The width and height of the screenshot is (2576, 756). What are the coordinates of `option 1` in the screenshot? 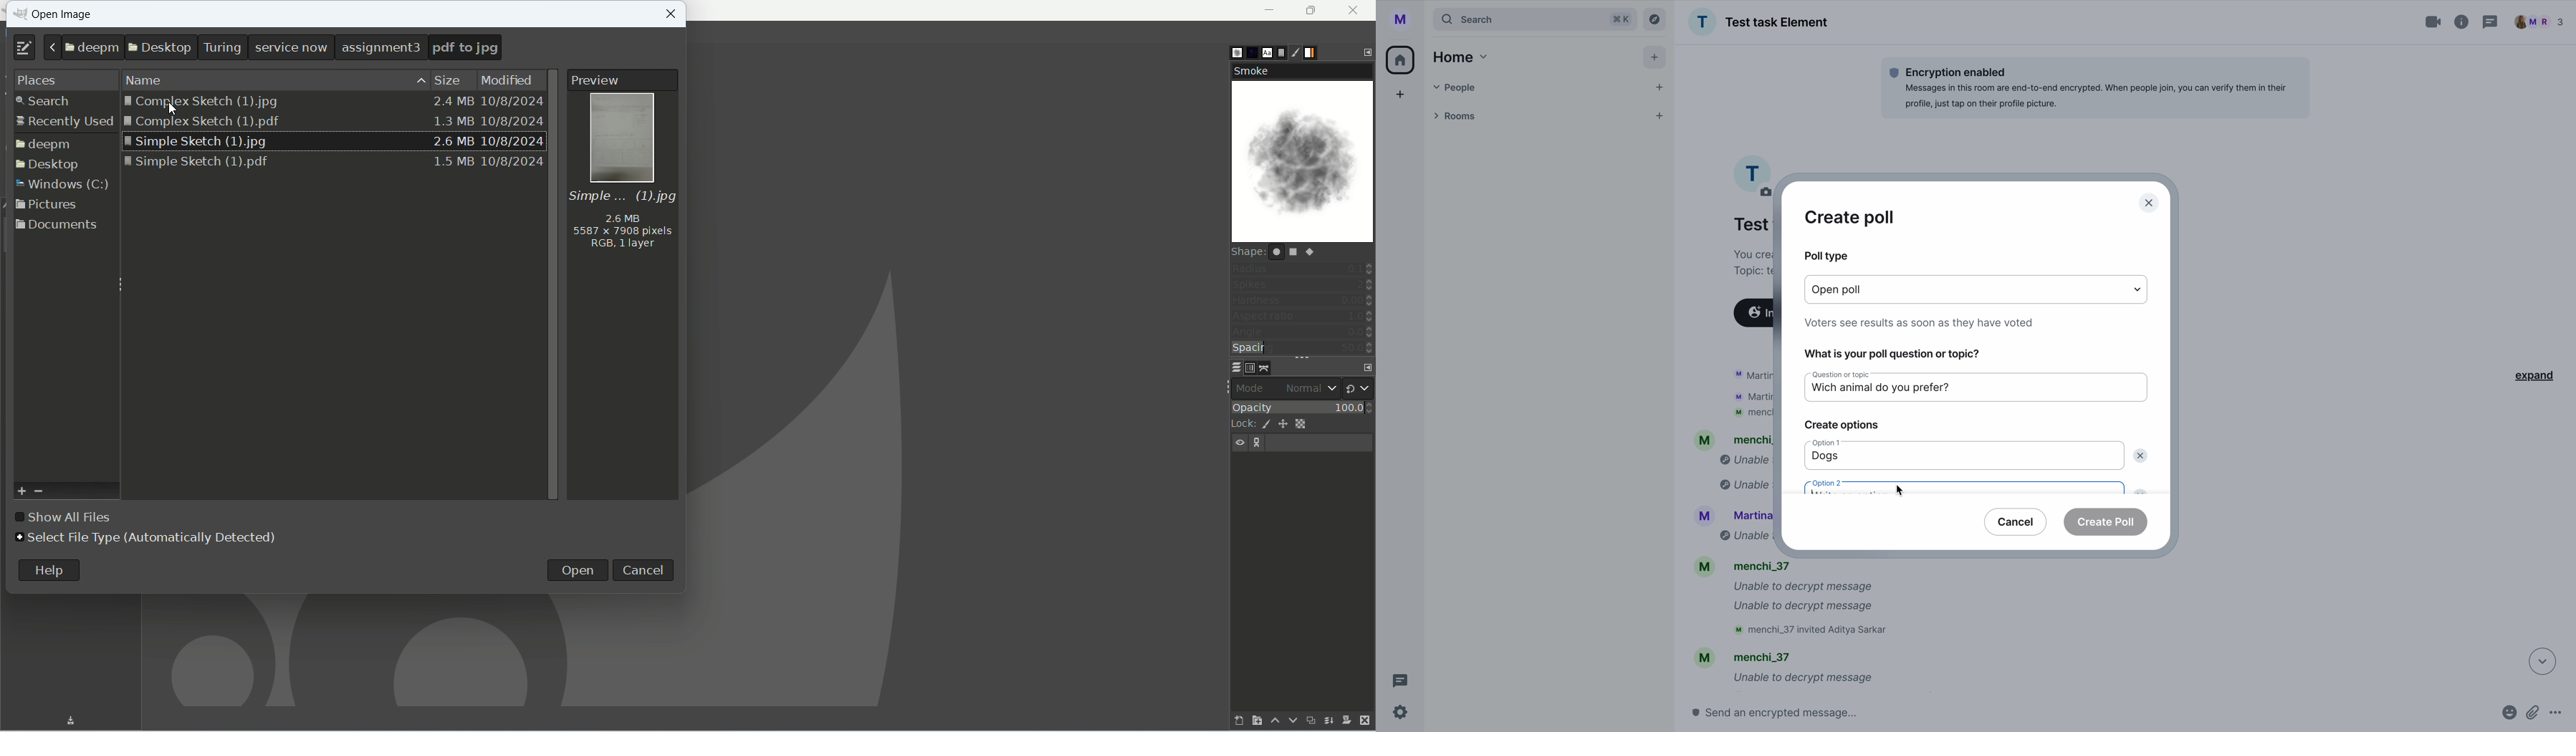 It's located at (1836, 445).